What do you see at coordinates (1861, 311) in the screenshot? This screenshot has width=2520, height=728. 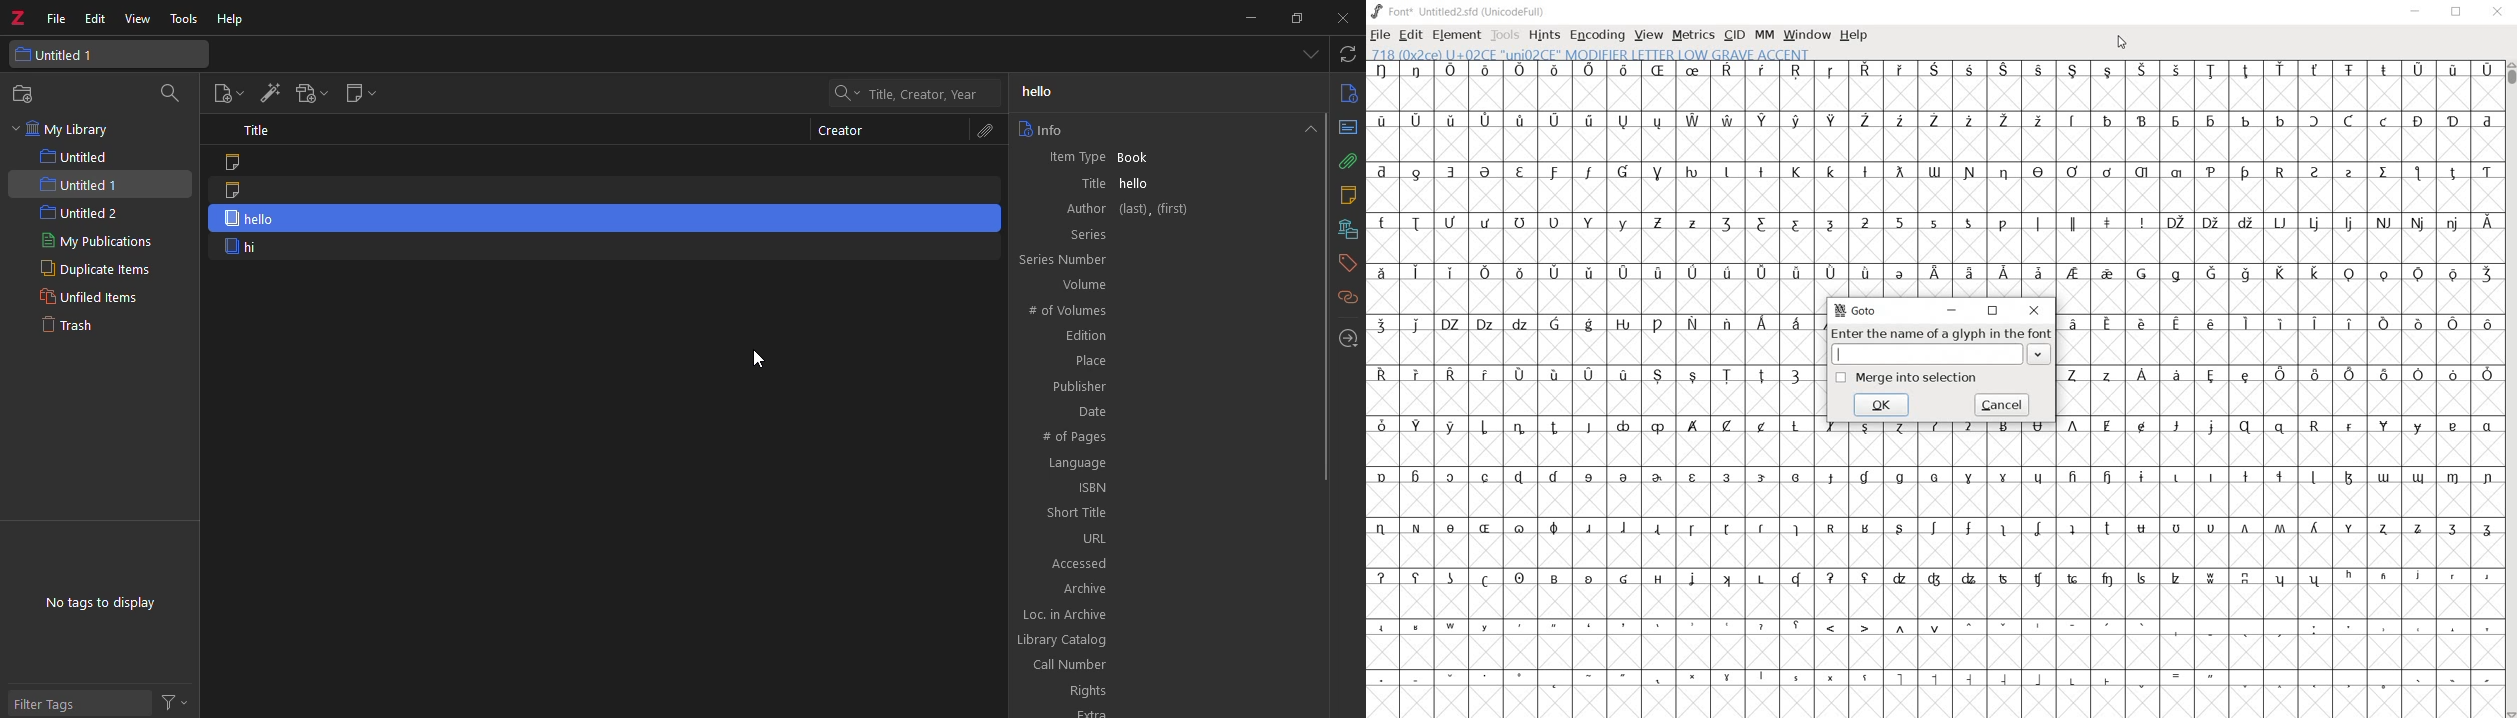 I see `GoTo` at bounding box center [1861, 311].